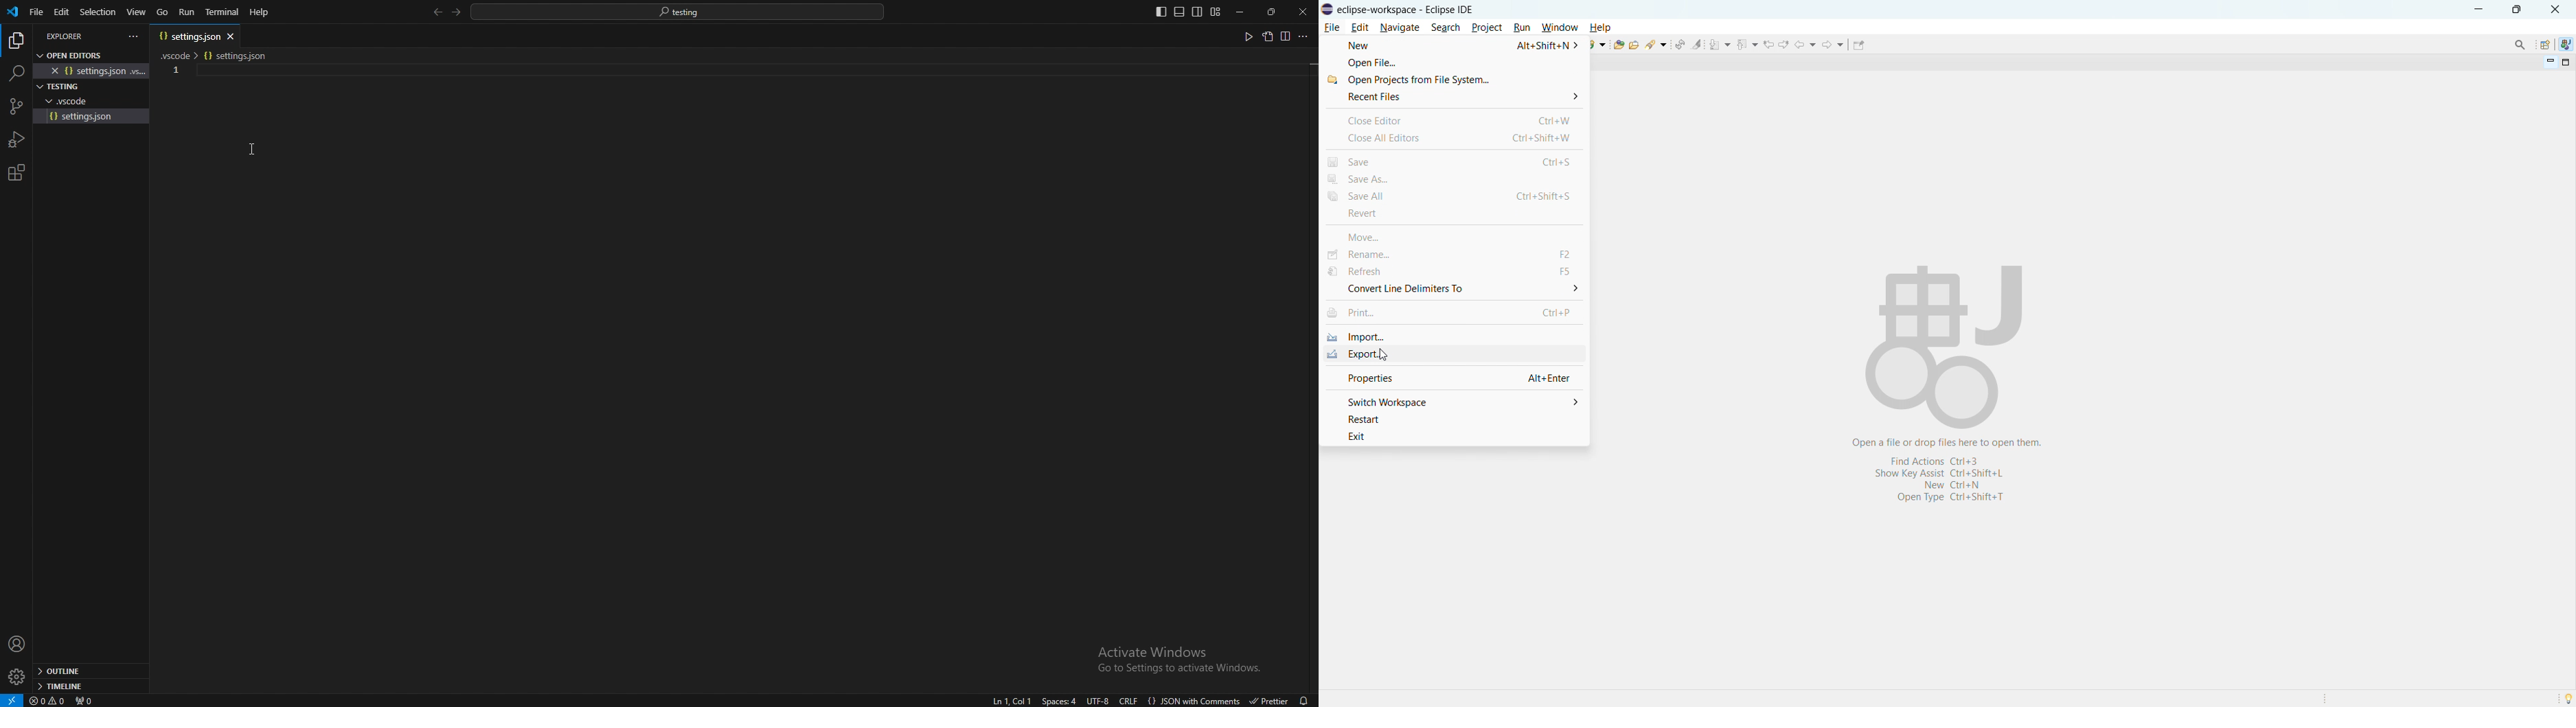 The image size is (2576, 728). I want to click on edit, so click(60, 12).